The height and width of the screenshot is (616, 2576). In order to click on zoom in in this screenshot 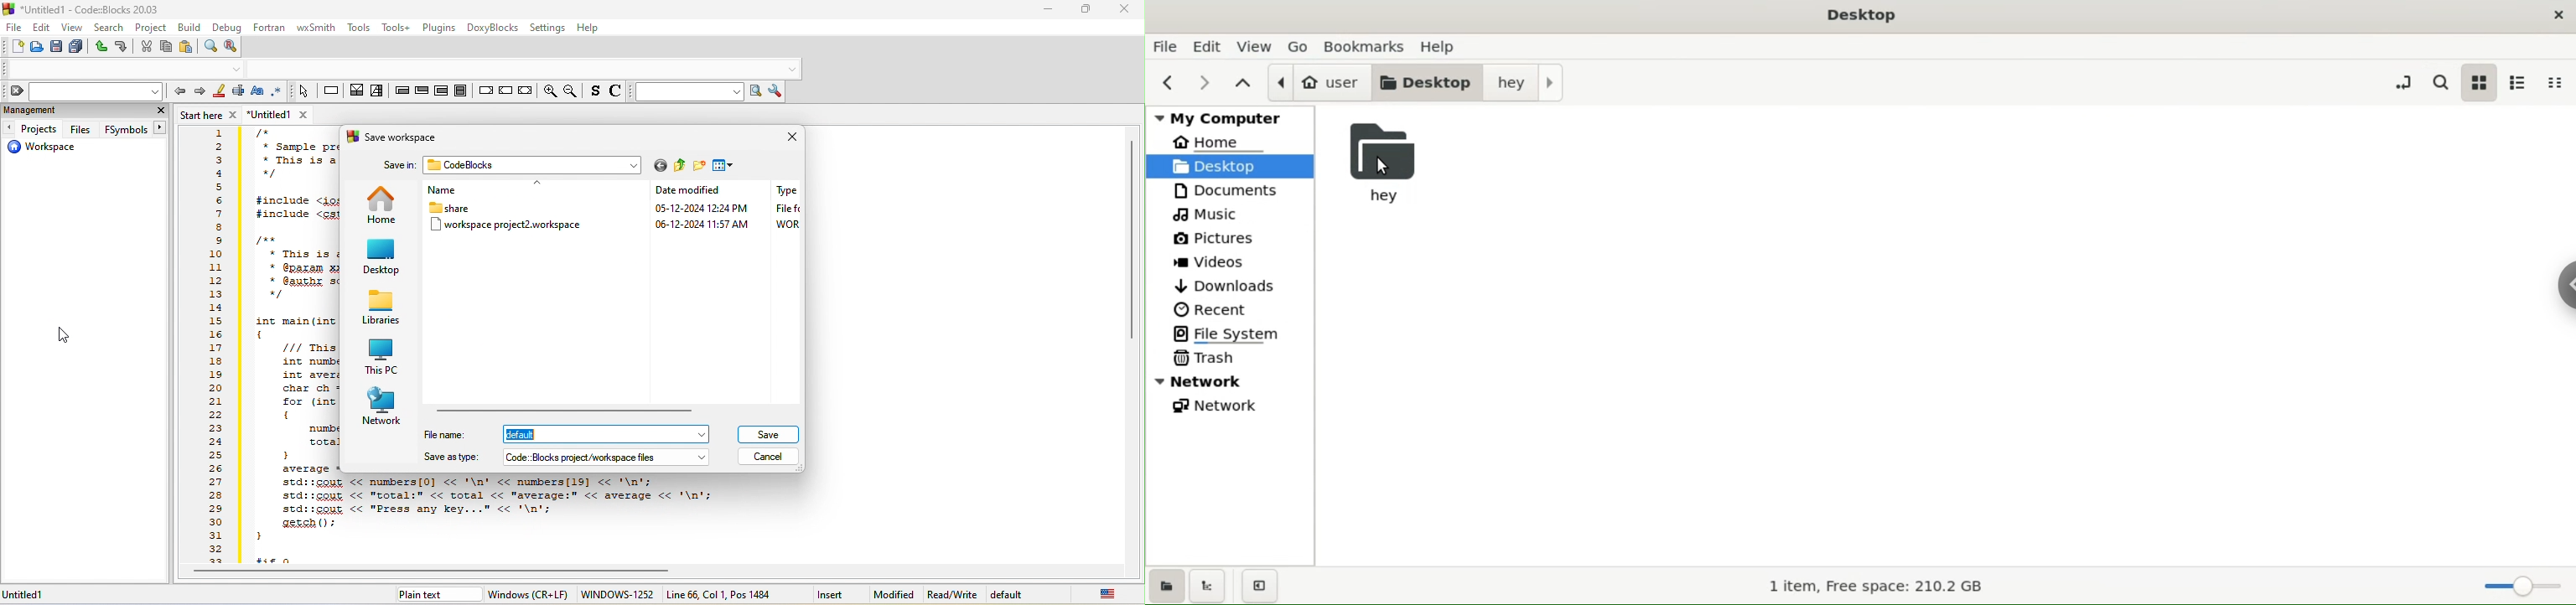, I will do `click(549, 90)`.